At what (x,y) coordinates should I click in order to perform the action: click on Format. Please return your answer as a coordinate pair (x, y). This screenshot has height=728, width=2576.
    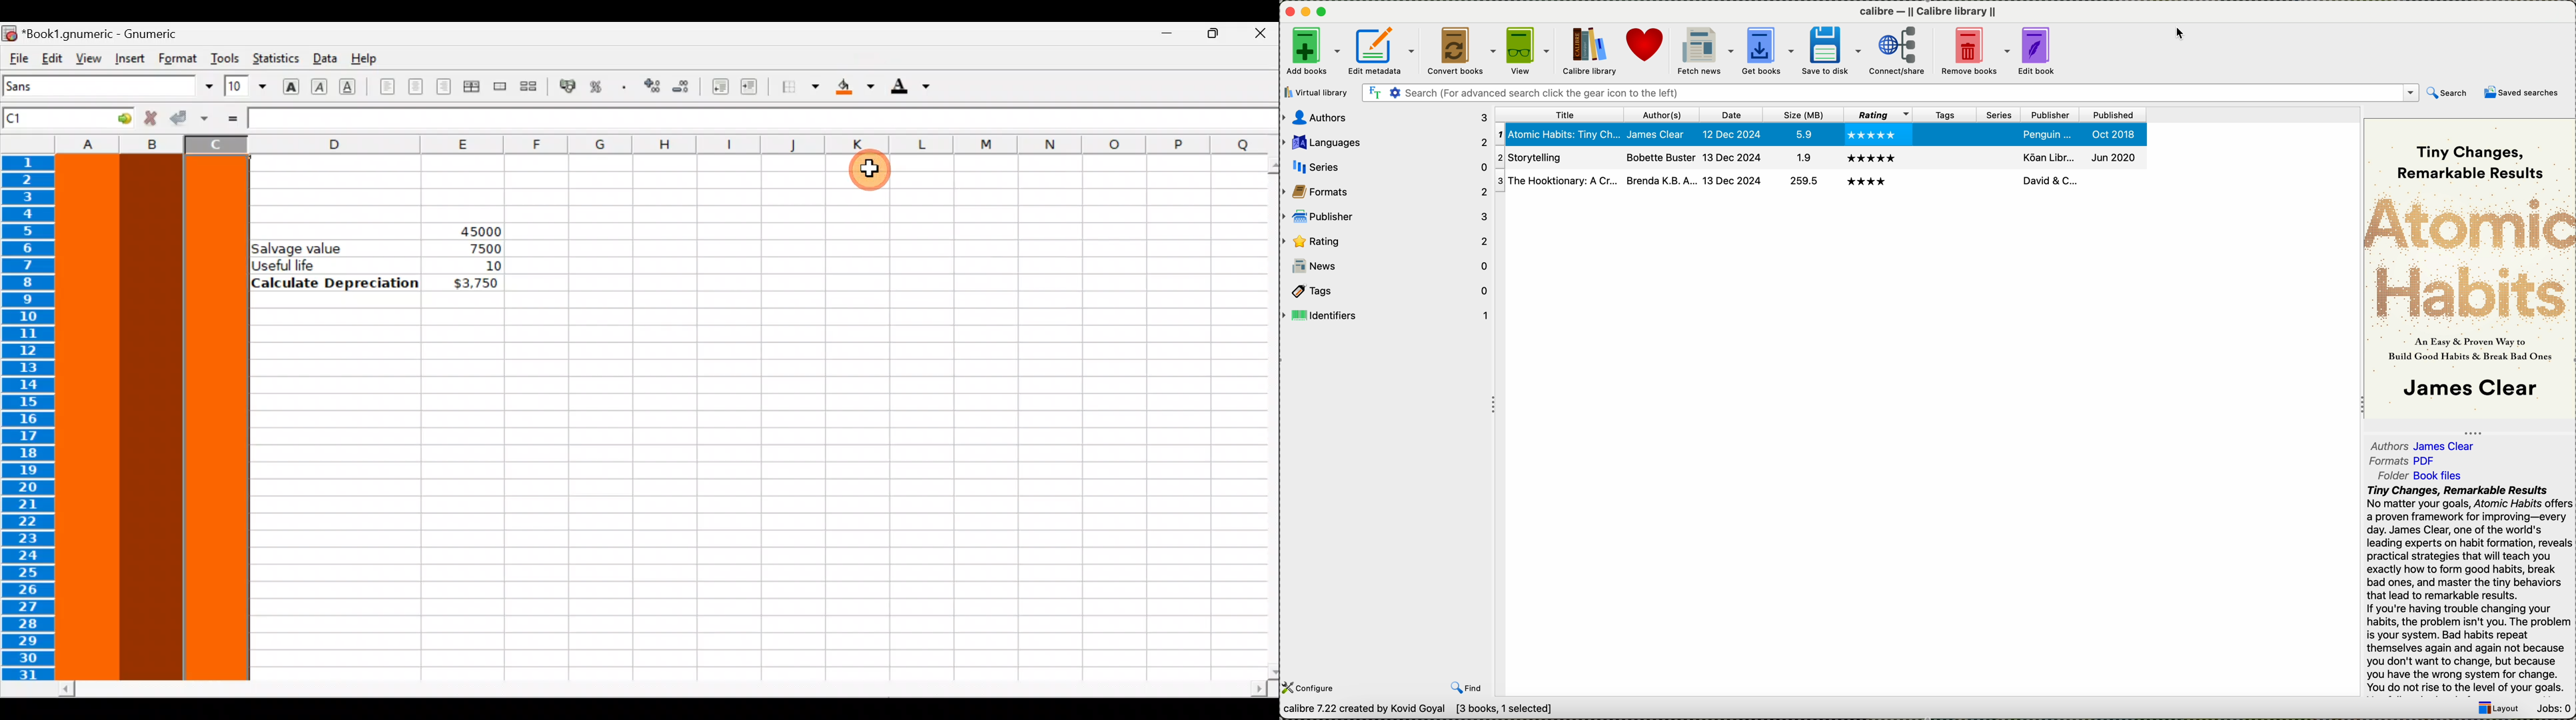
    Looking at the image, I should click on (179, 58).